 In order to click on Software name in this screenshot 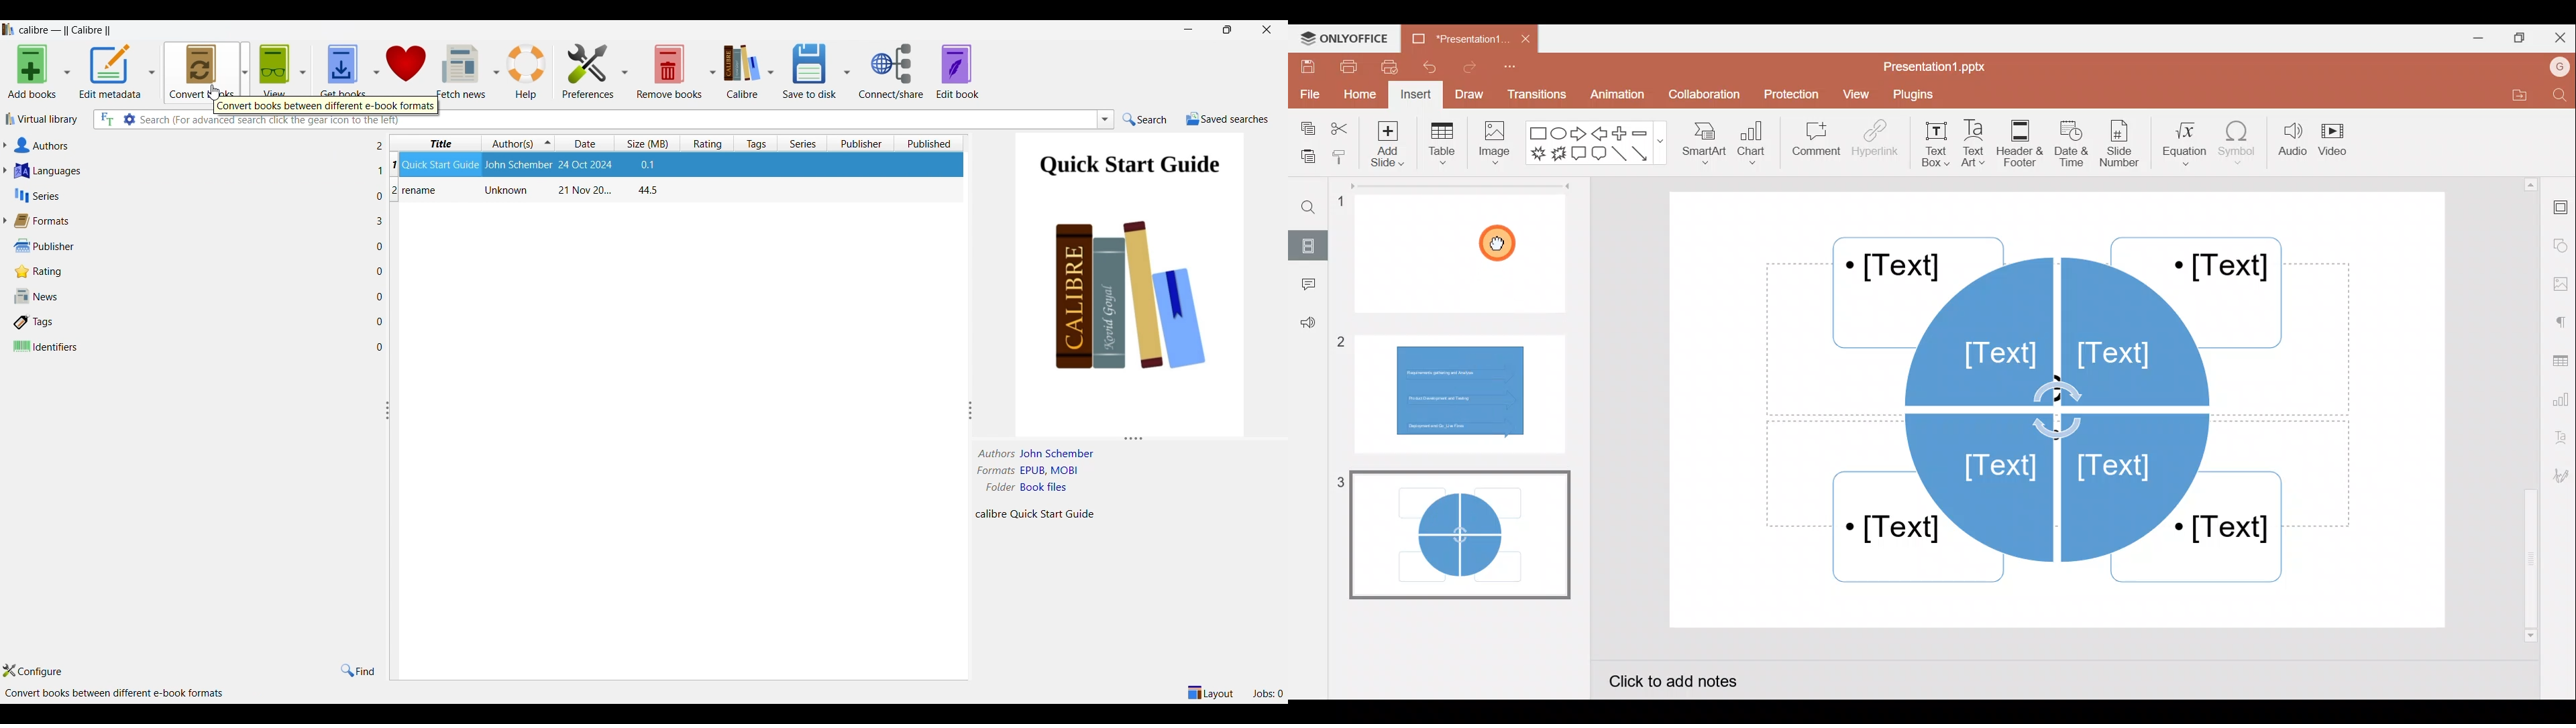, I will do `click(69, 30)`.